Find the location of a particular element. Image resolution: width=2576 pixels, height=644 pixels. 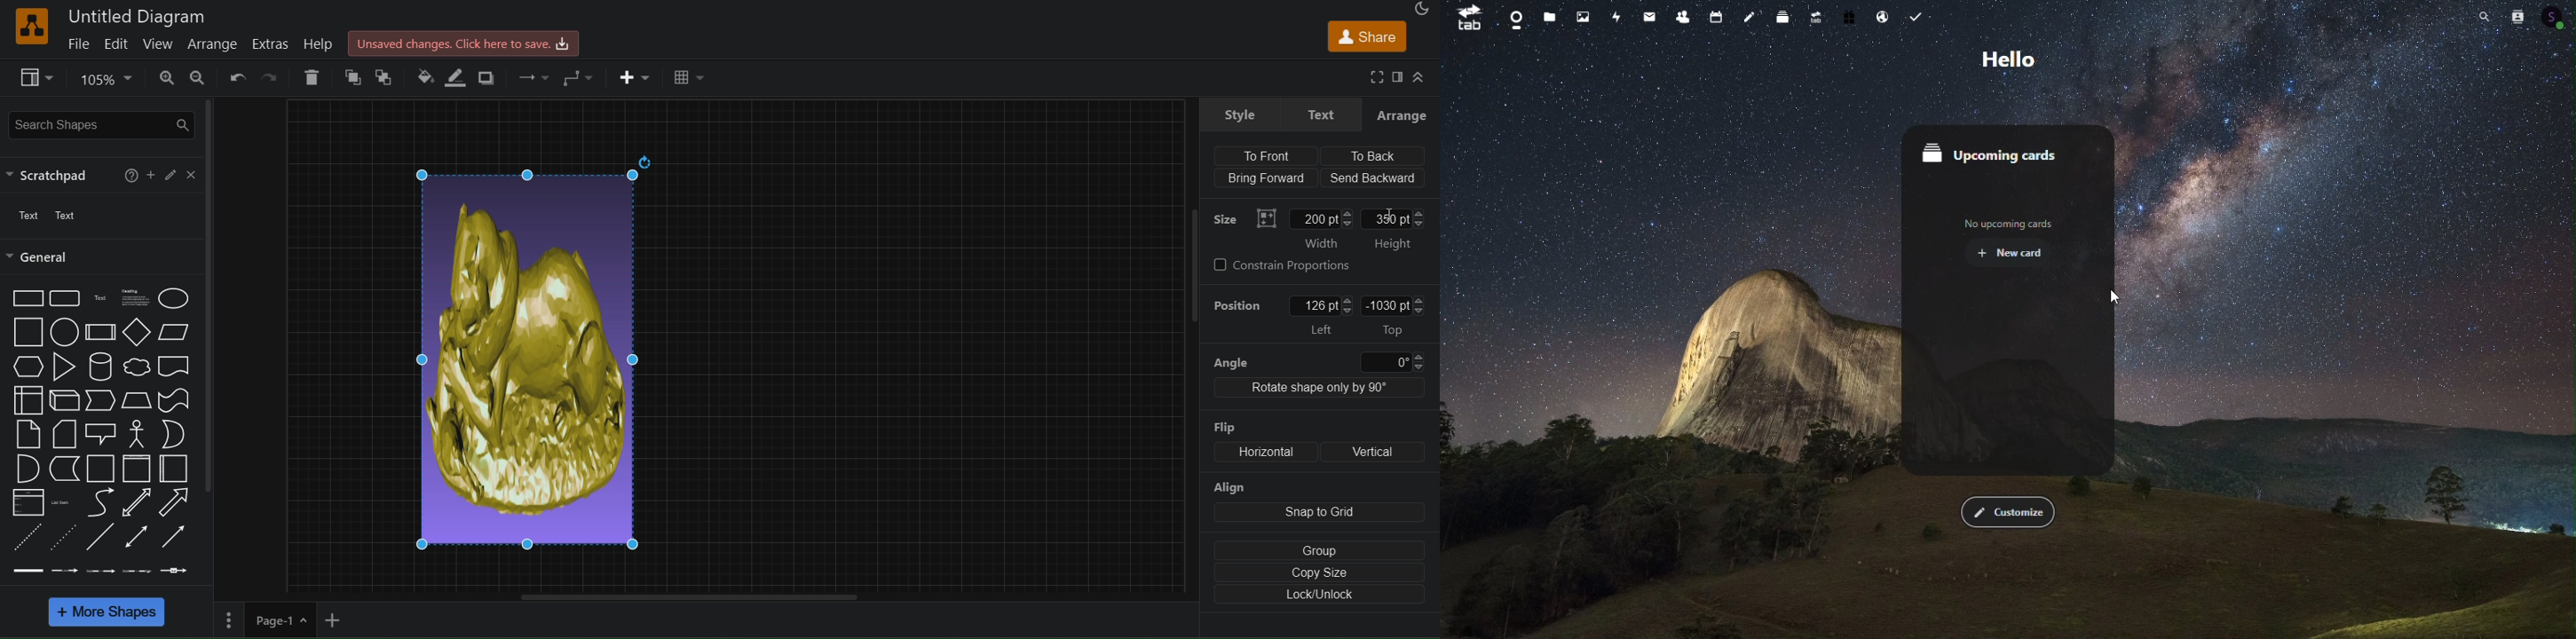

page 1 is located at coordinates (282, 621).